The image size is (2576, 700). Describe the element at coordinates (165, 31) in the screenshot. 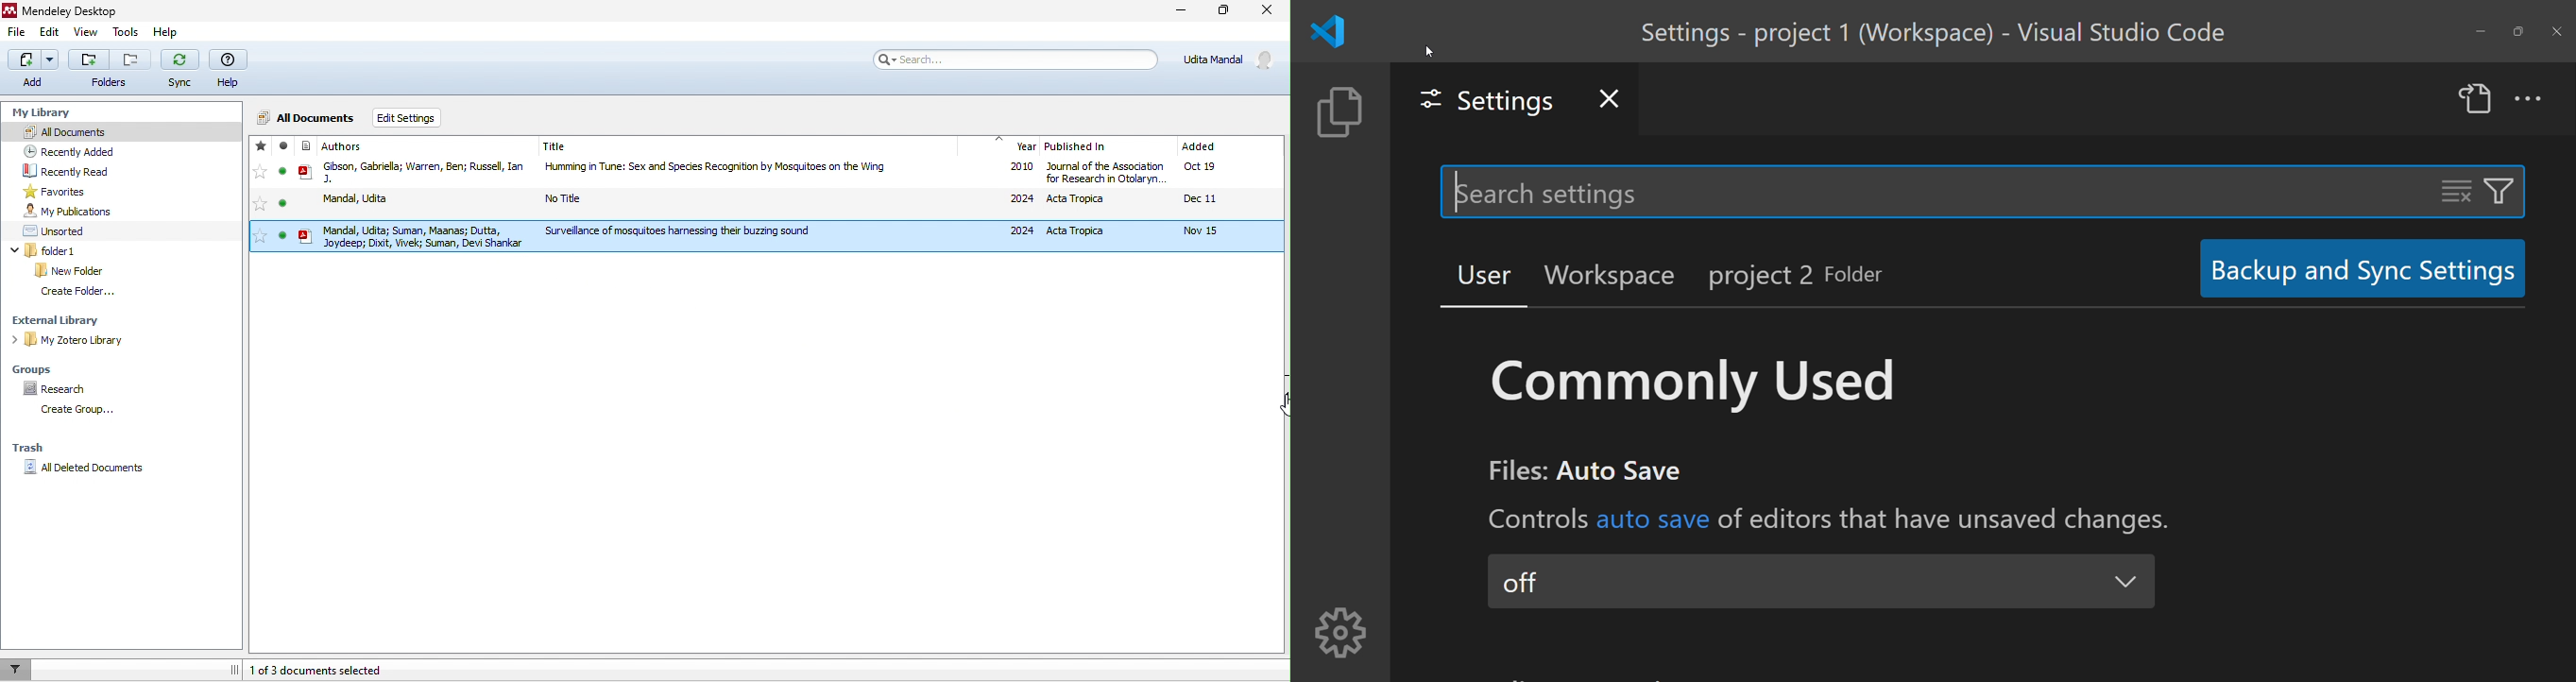

I see `help` at that location.